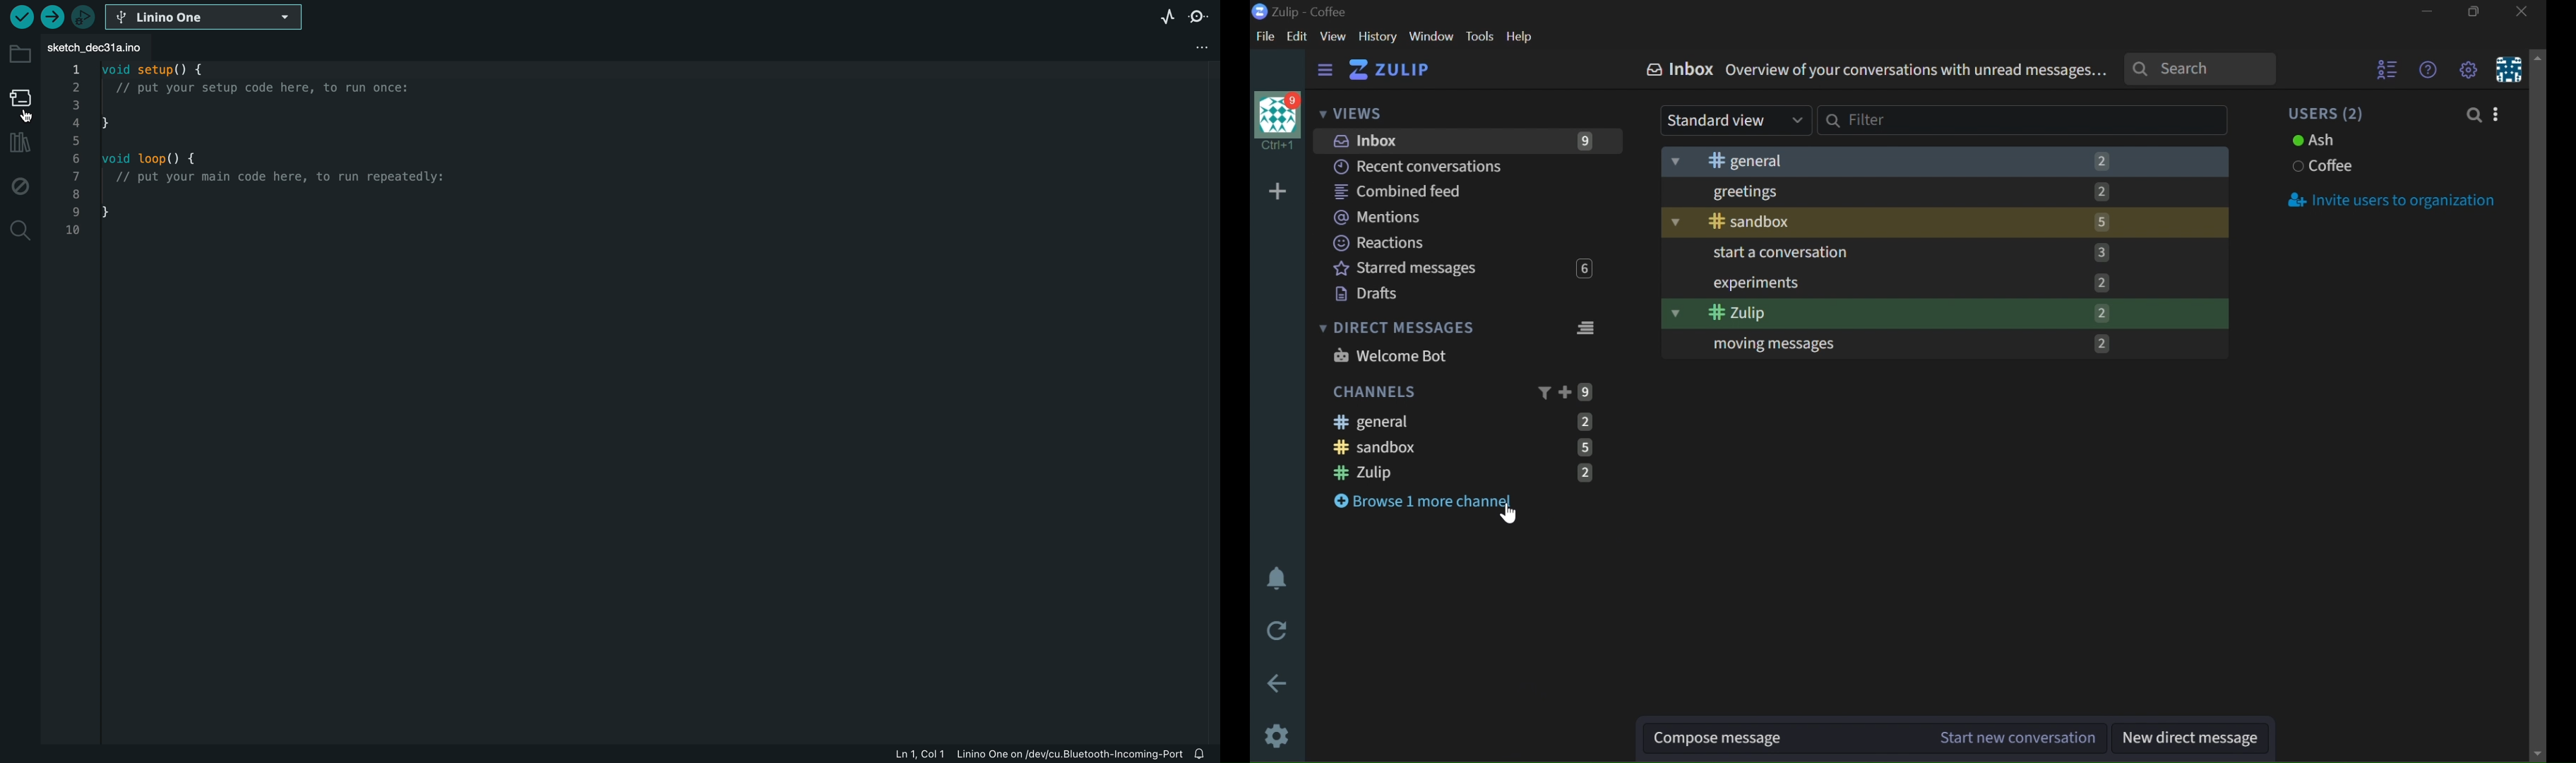  I want to click on file setting, so click(1203, 48).